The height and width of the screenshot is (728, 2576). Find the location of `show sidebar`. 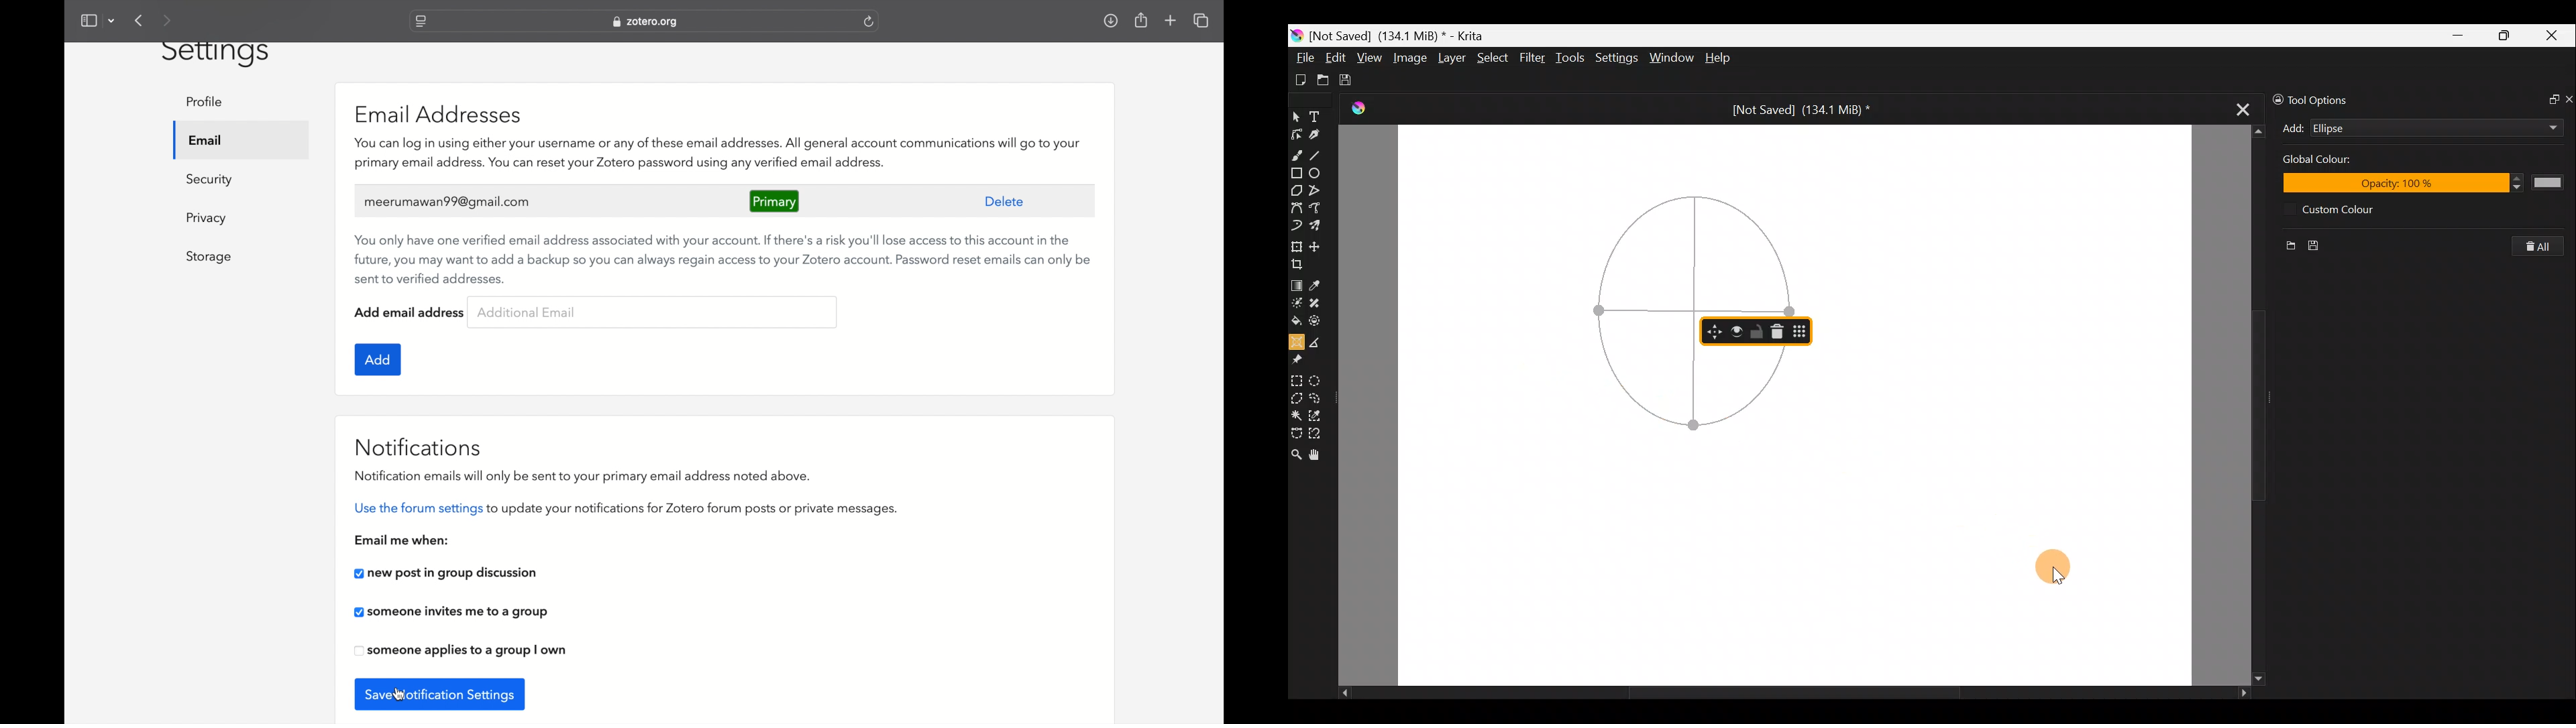

show sidebar is located at coordinates (88, 20).